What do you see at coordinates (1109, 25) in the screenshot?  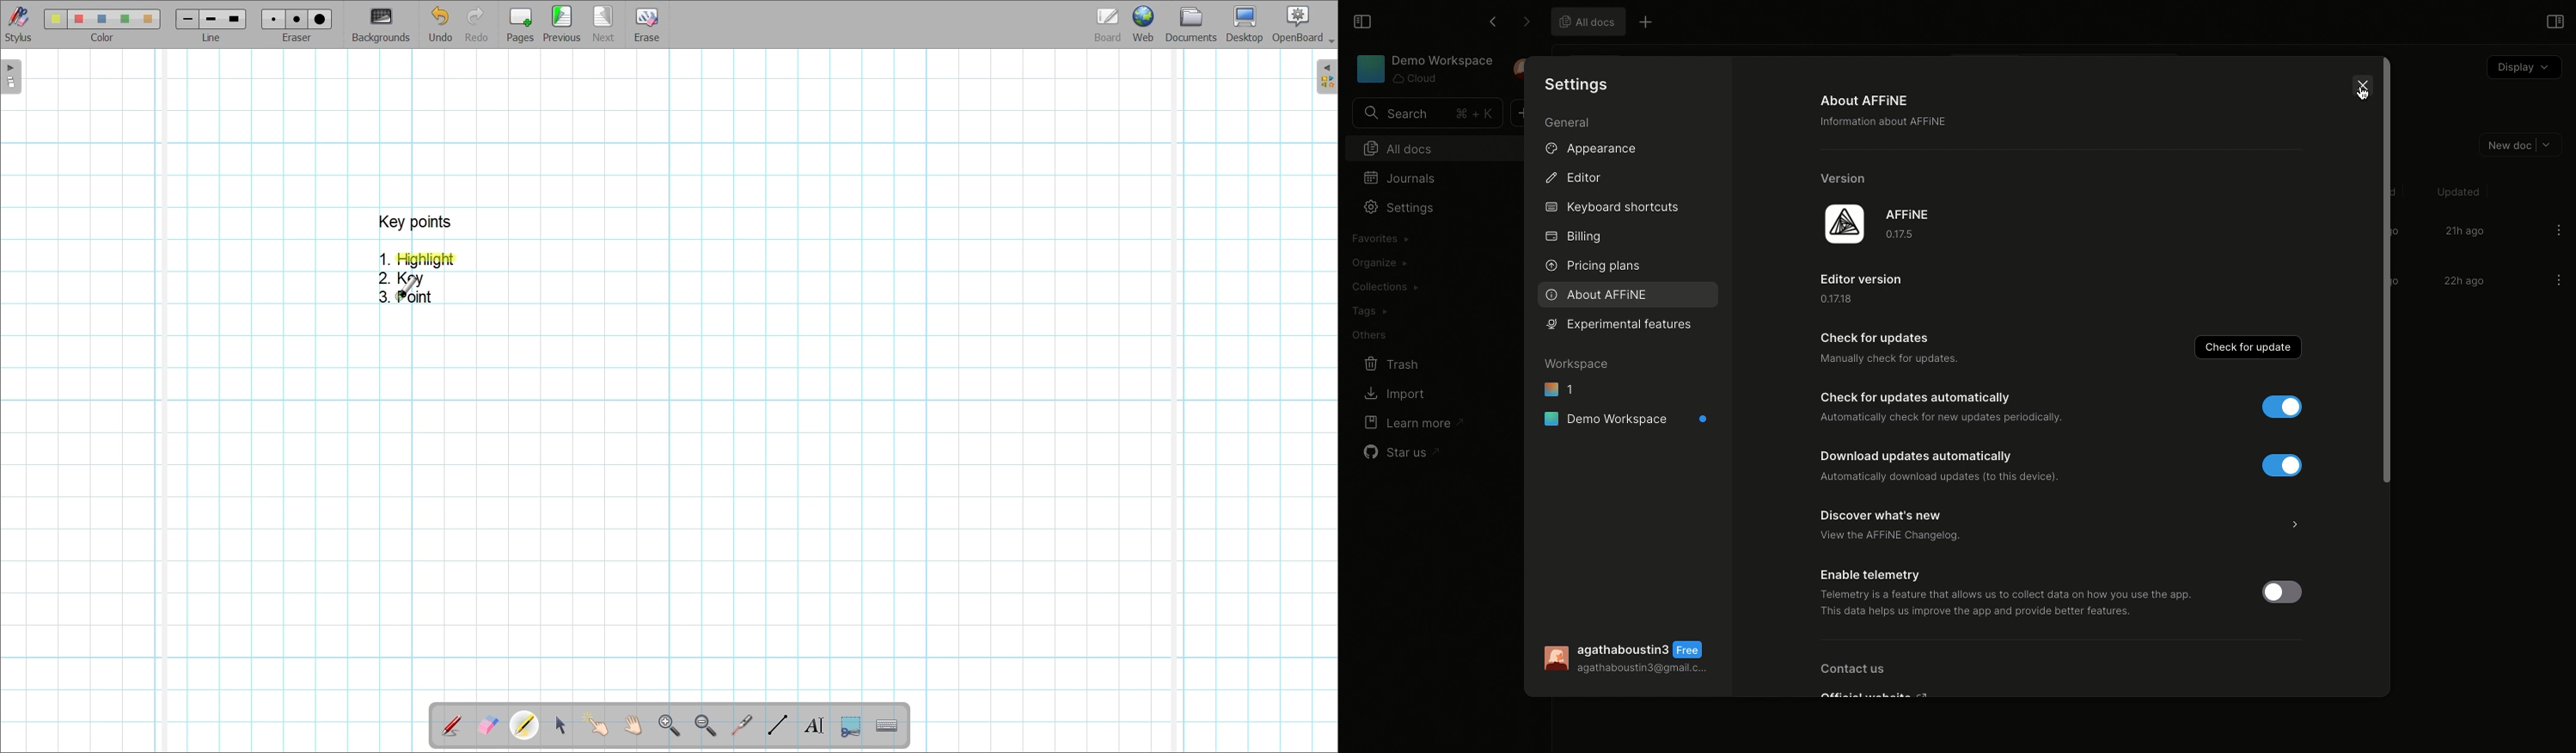 I see `Board` at bounding box center [1109, 25].